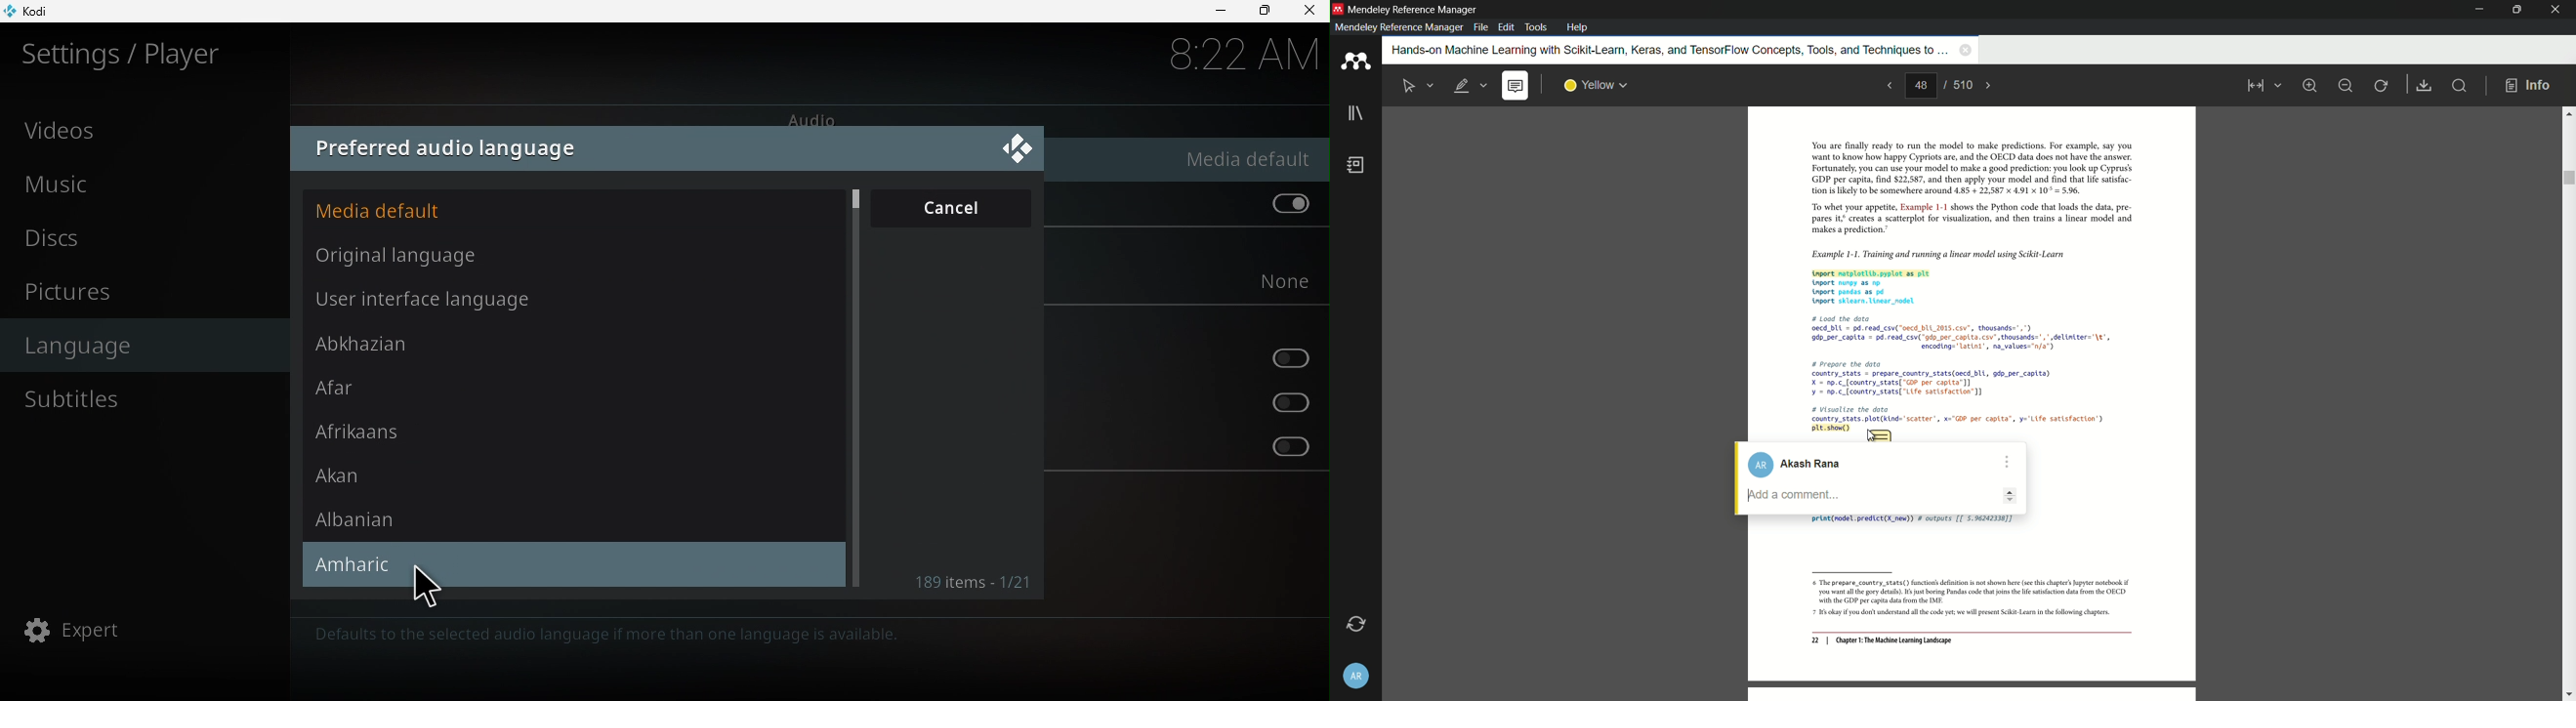 Image resolution: width=2576 pixels, height=728 pixels. I want to click on scroll up, so click(2569, 113).